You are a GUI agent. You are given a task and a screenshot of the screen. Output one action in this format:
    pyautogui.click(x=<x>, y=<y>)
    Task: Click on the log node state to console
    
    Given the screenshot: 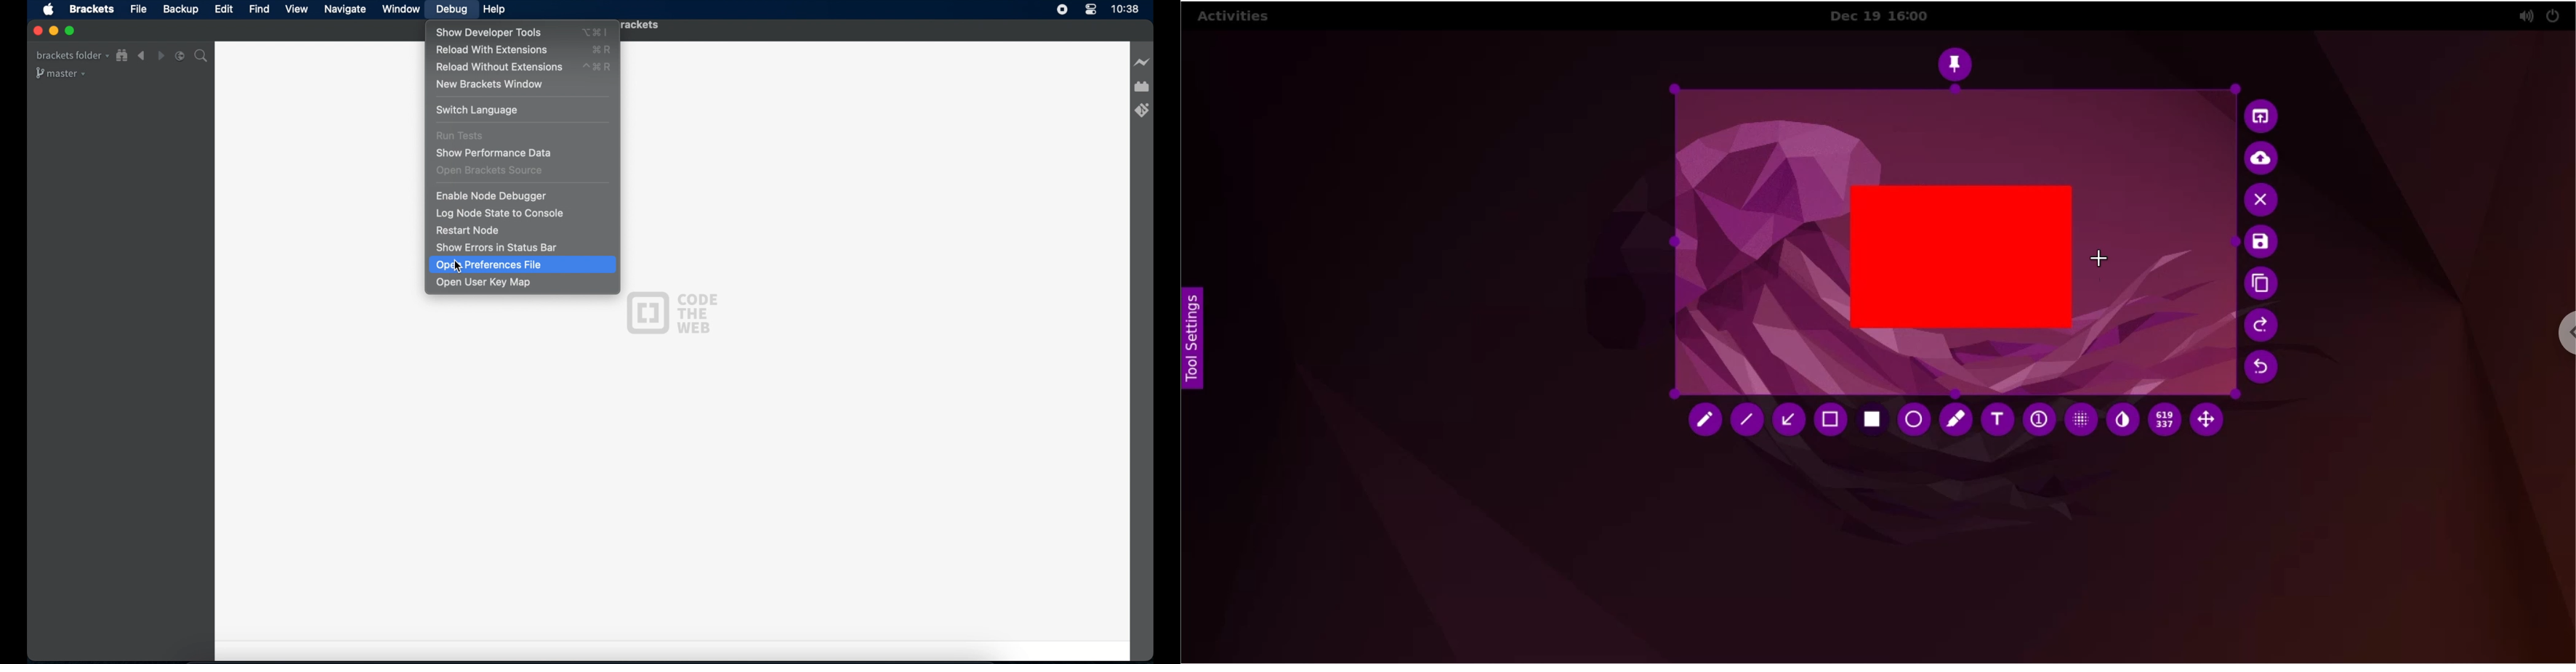 What is the action you would take?
    pyautogui.click(x=500, y=214)
    